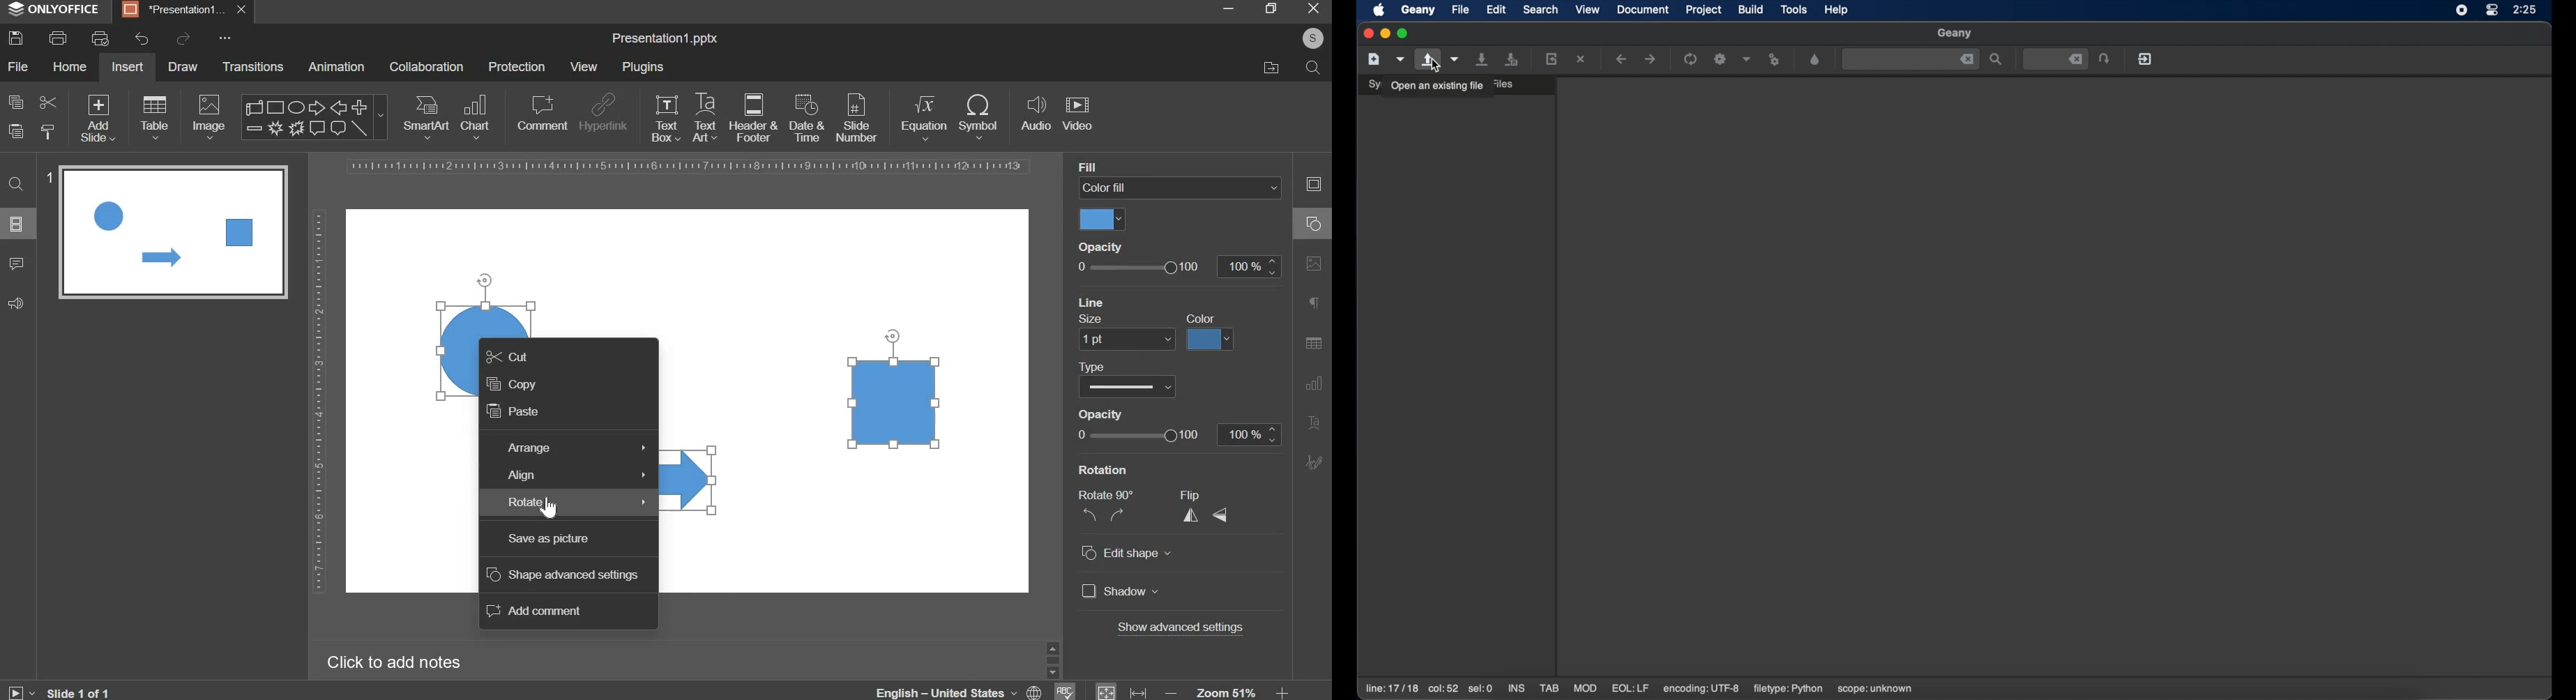 Image resolution: width=2576 pixels, height=700 pixels. Describe the element at coordinates (1312, 66) in the screenshot. I see `search` at that location.